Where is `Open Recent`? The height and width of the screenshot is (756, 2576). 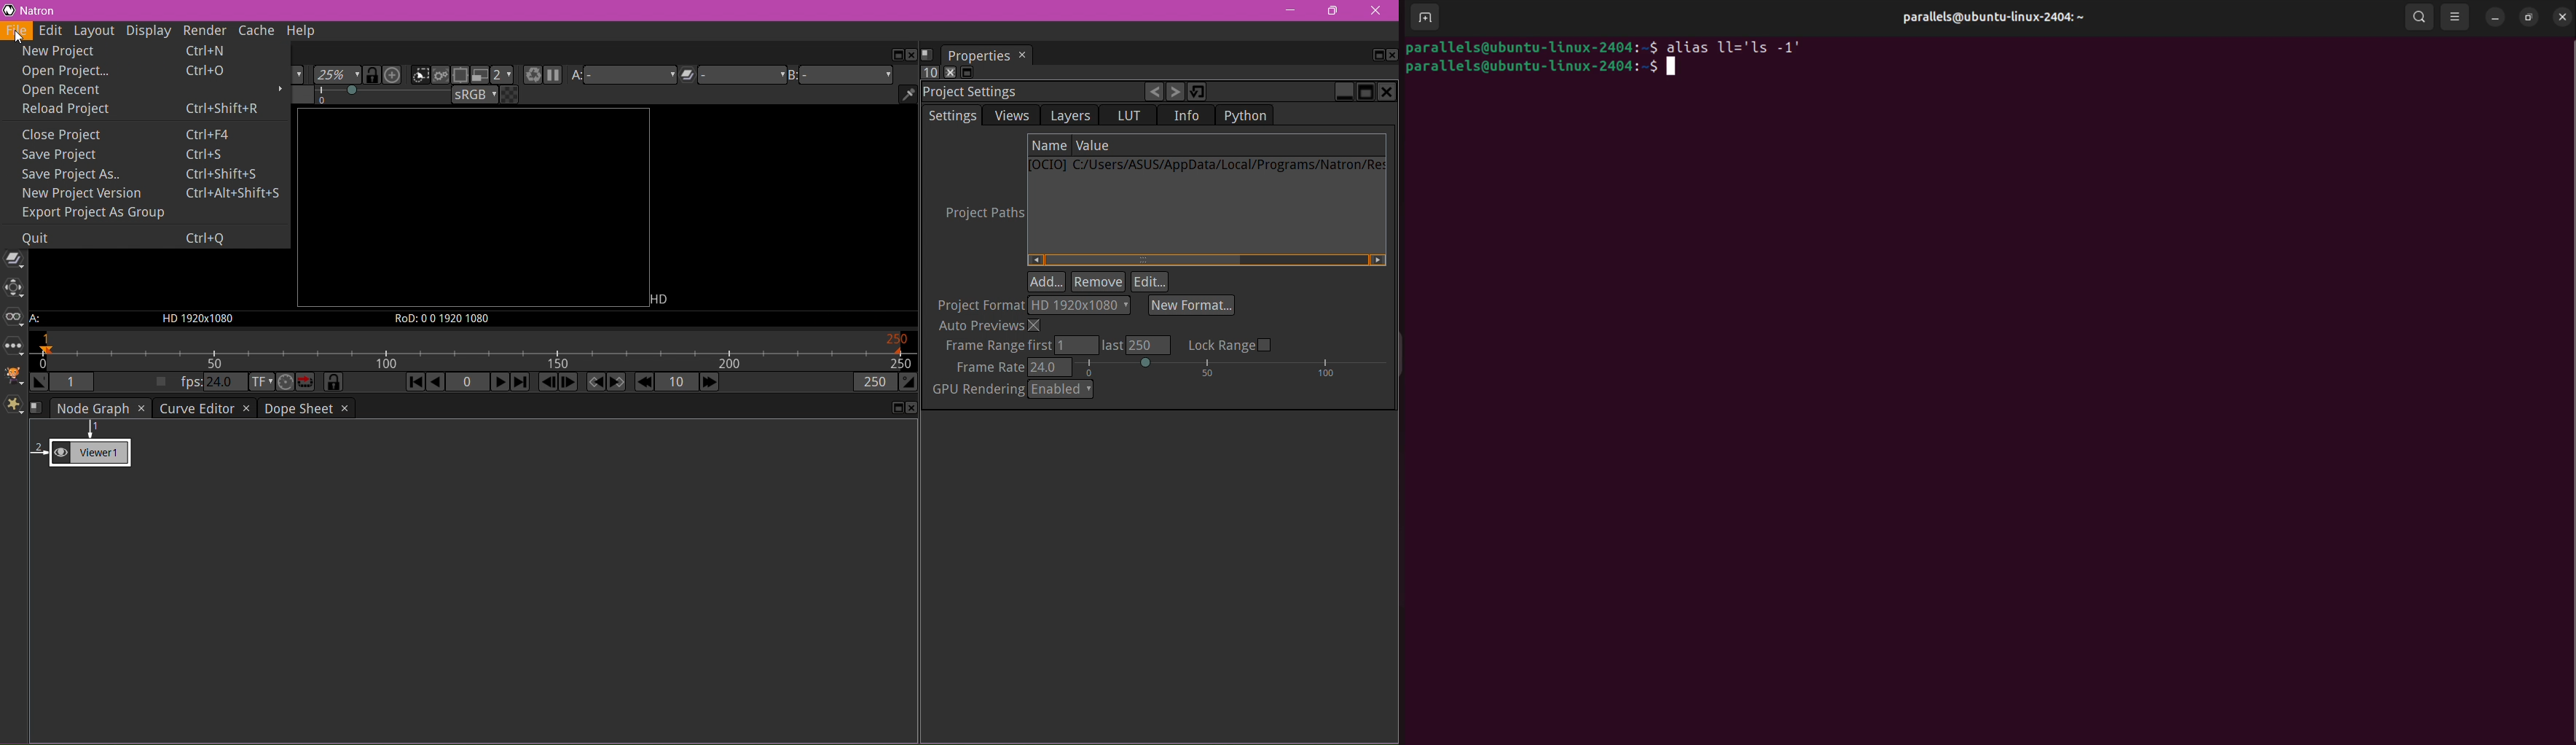
Open Recent is located at coordinates (114, 89).